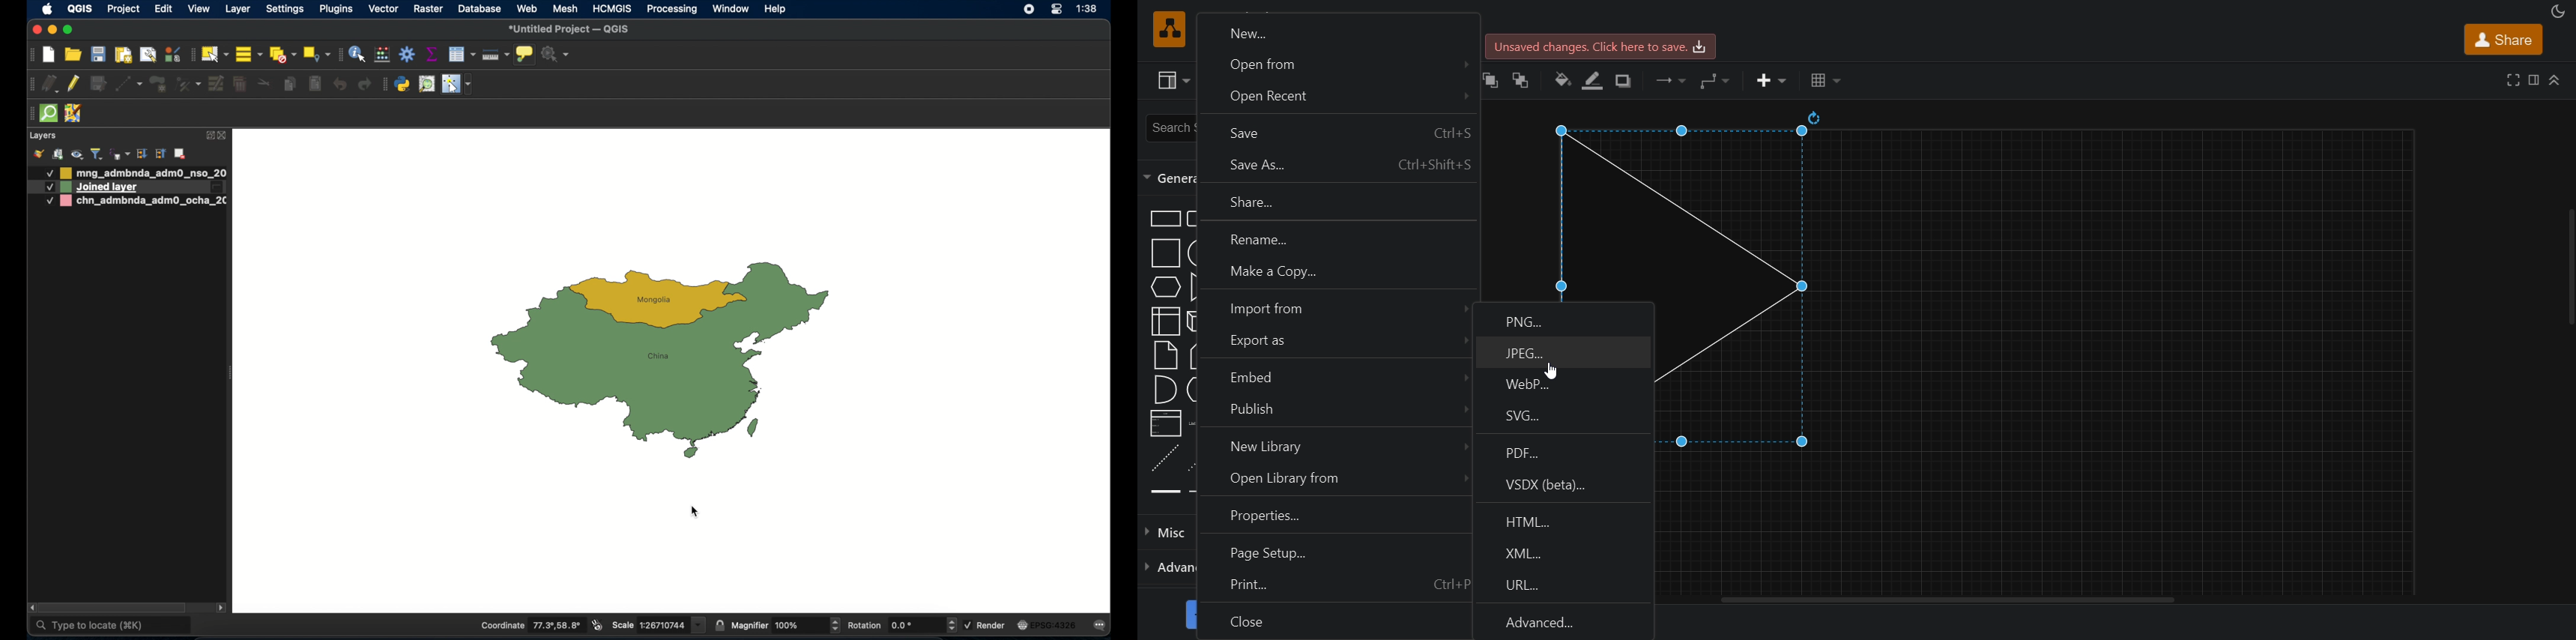 The width and height of the screenshot is (2576, 644). Describe the element at coordinates (1331, 552) in the screenshot. I see `page setup` at that location.